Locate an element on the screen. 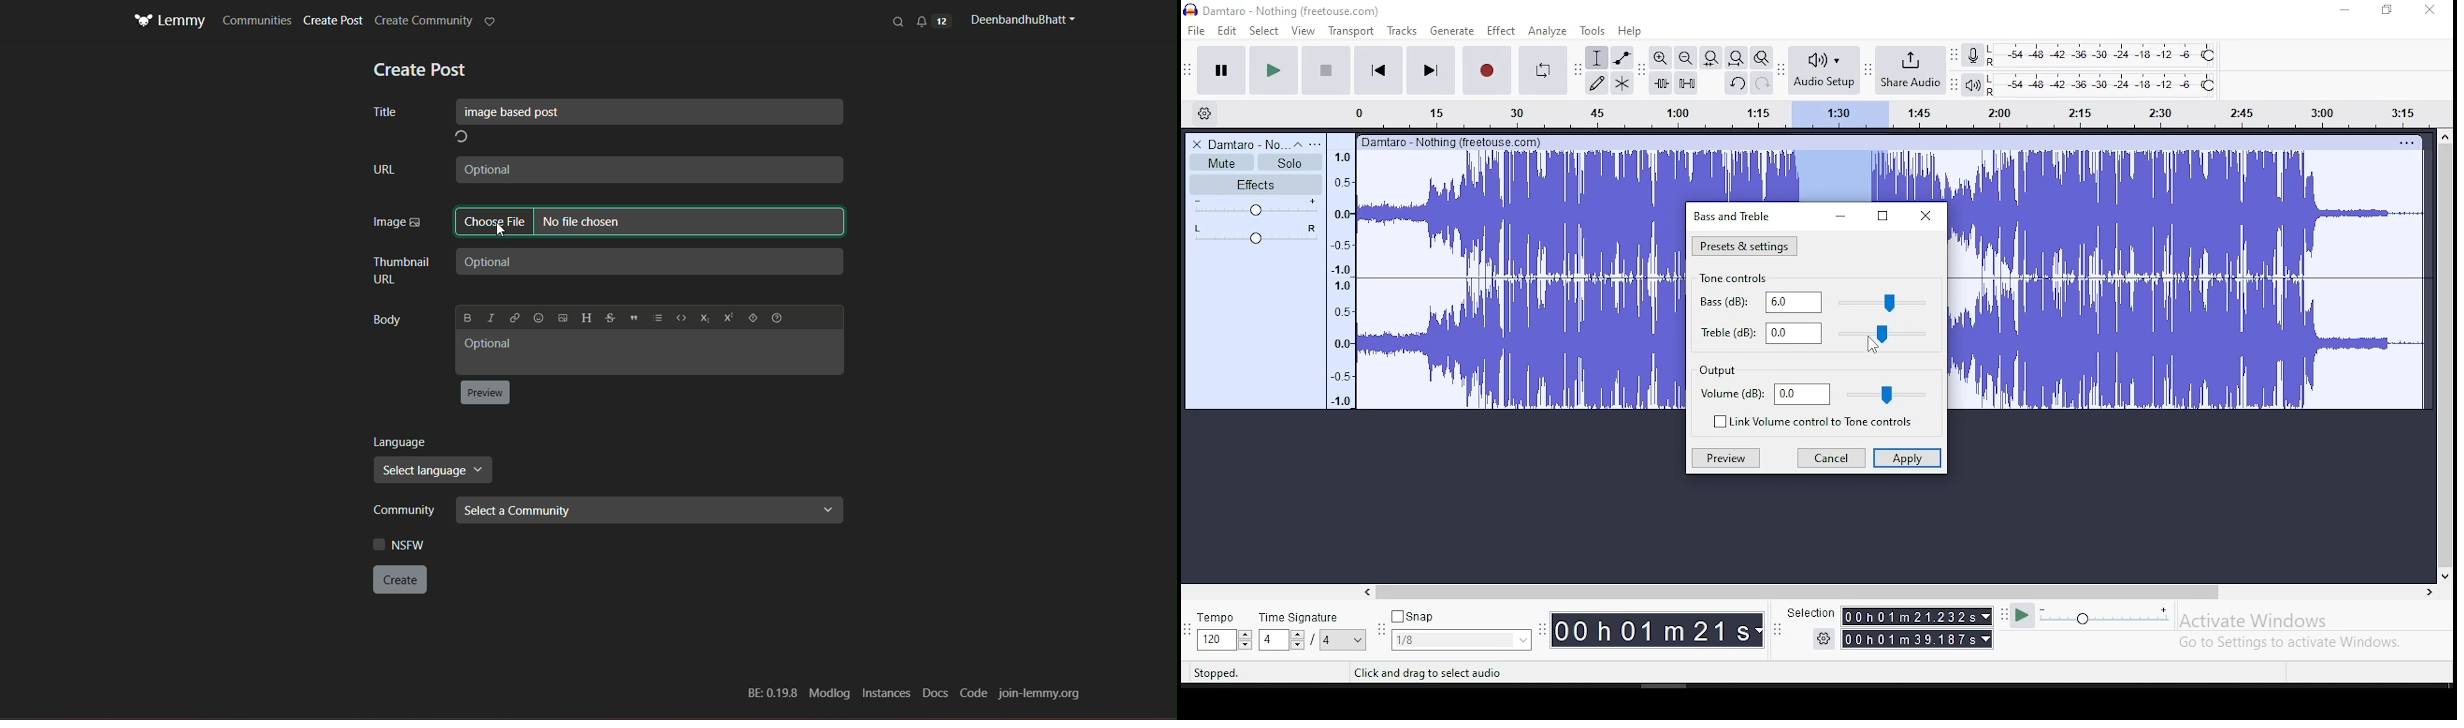 This screenshot has width=2464, height=728. trim audio outside selection is located at coordinates (1662, 83).